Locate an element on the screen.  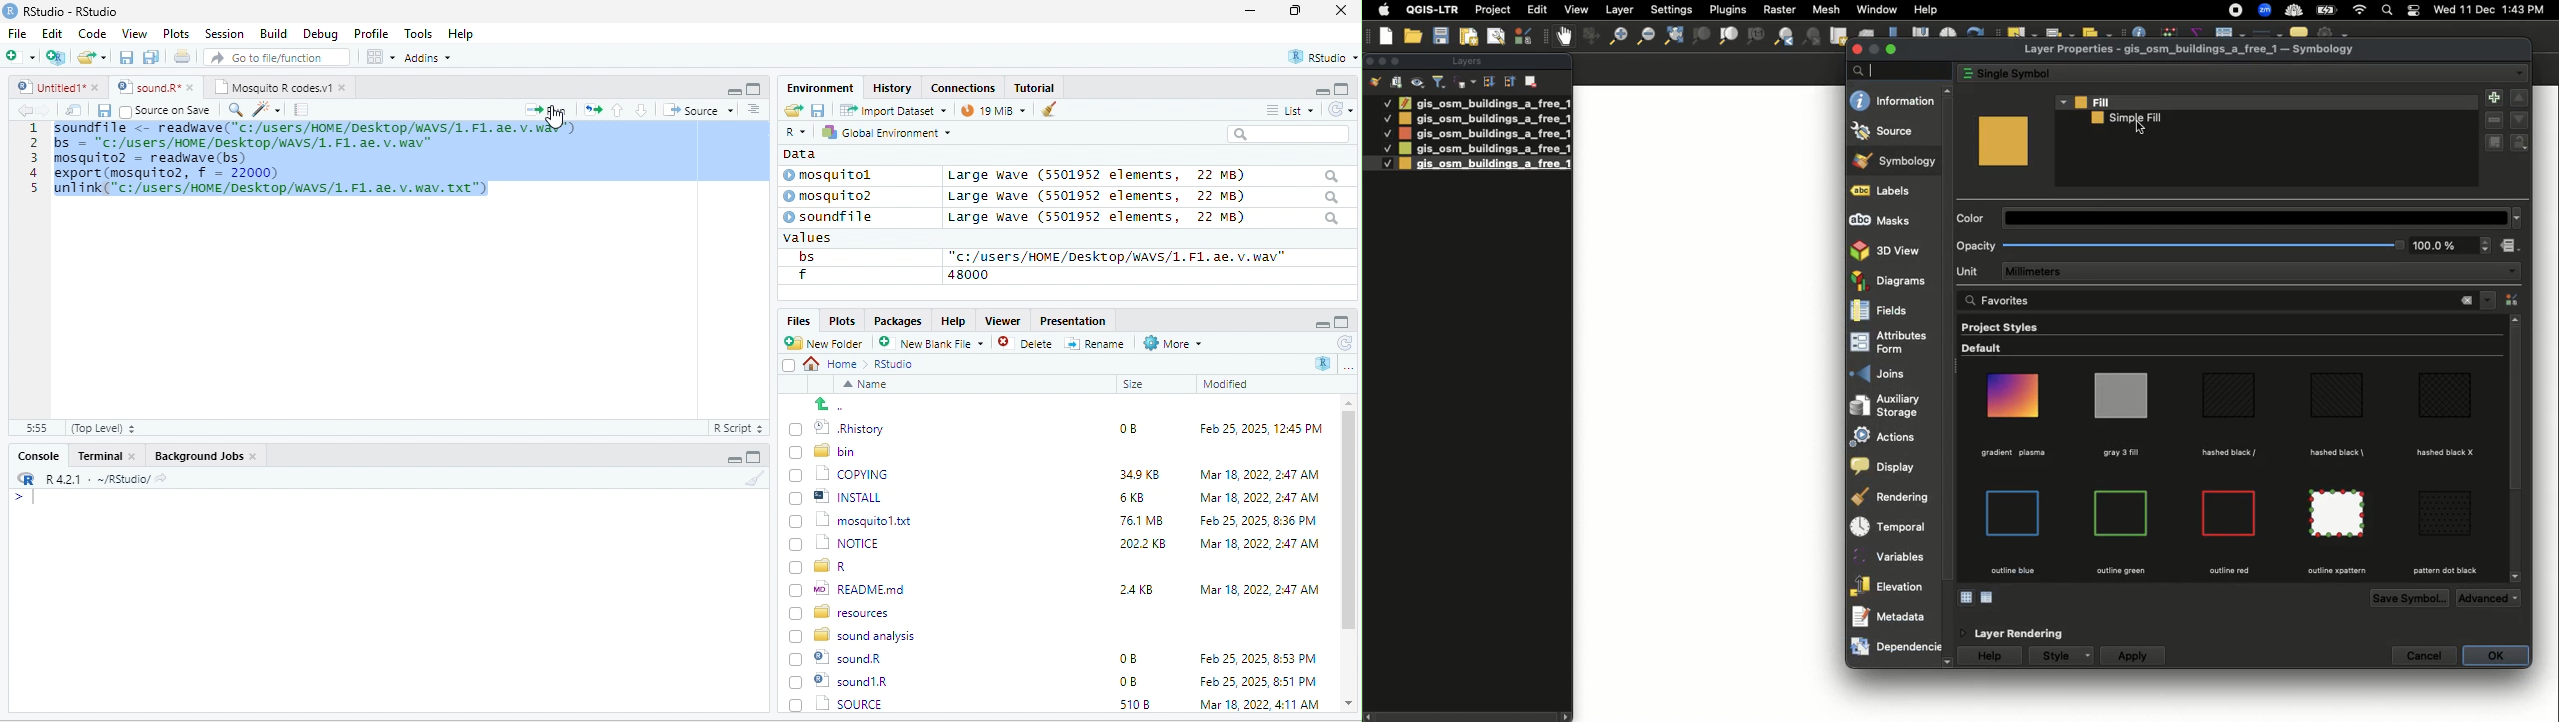
 is located at coordinates (2297, 12).